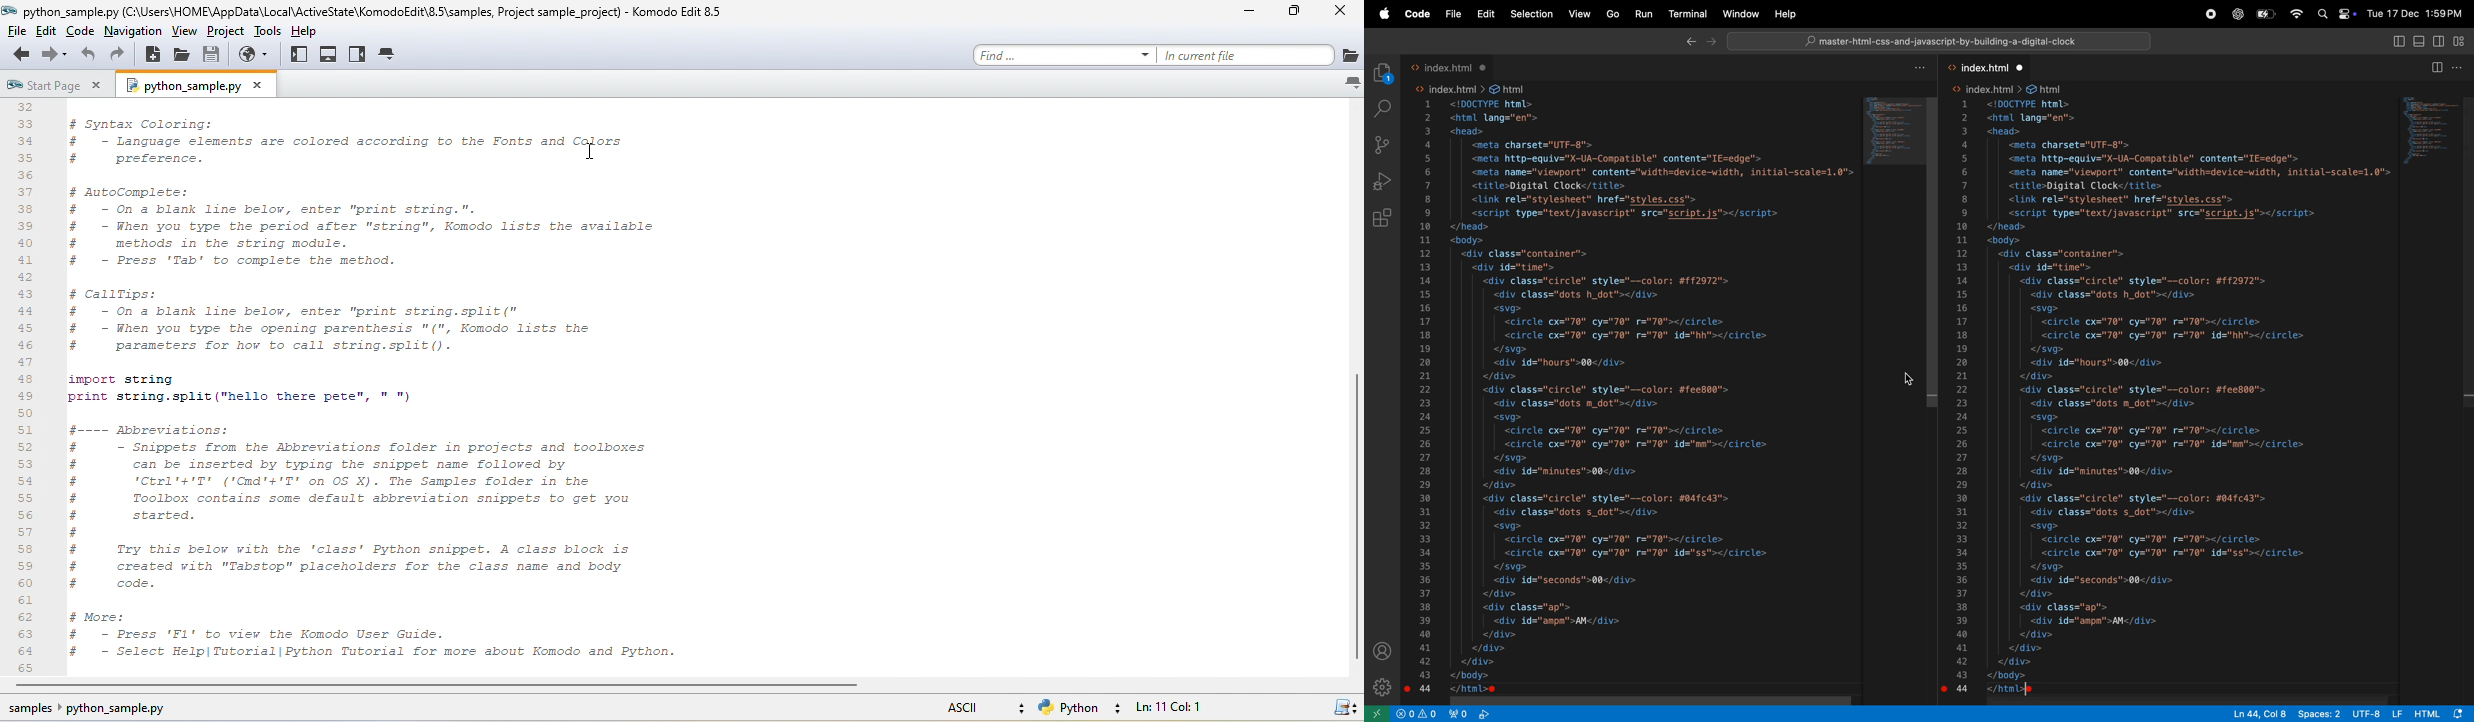  What do you see at coordinates (2437, 69) in the screenshot?
I see `split editor to right` at bounding box center [2437, 69].